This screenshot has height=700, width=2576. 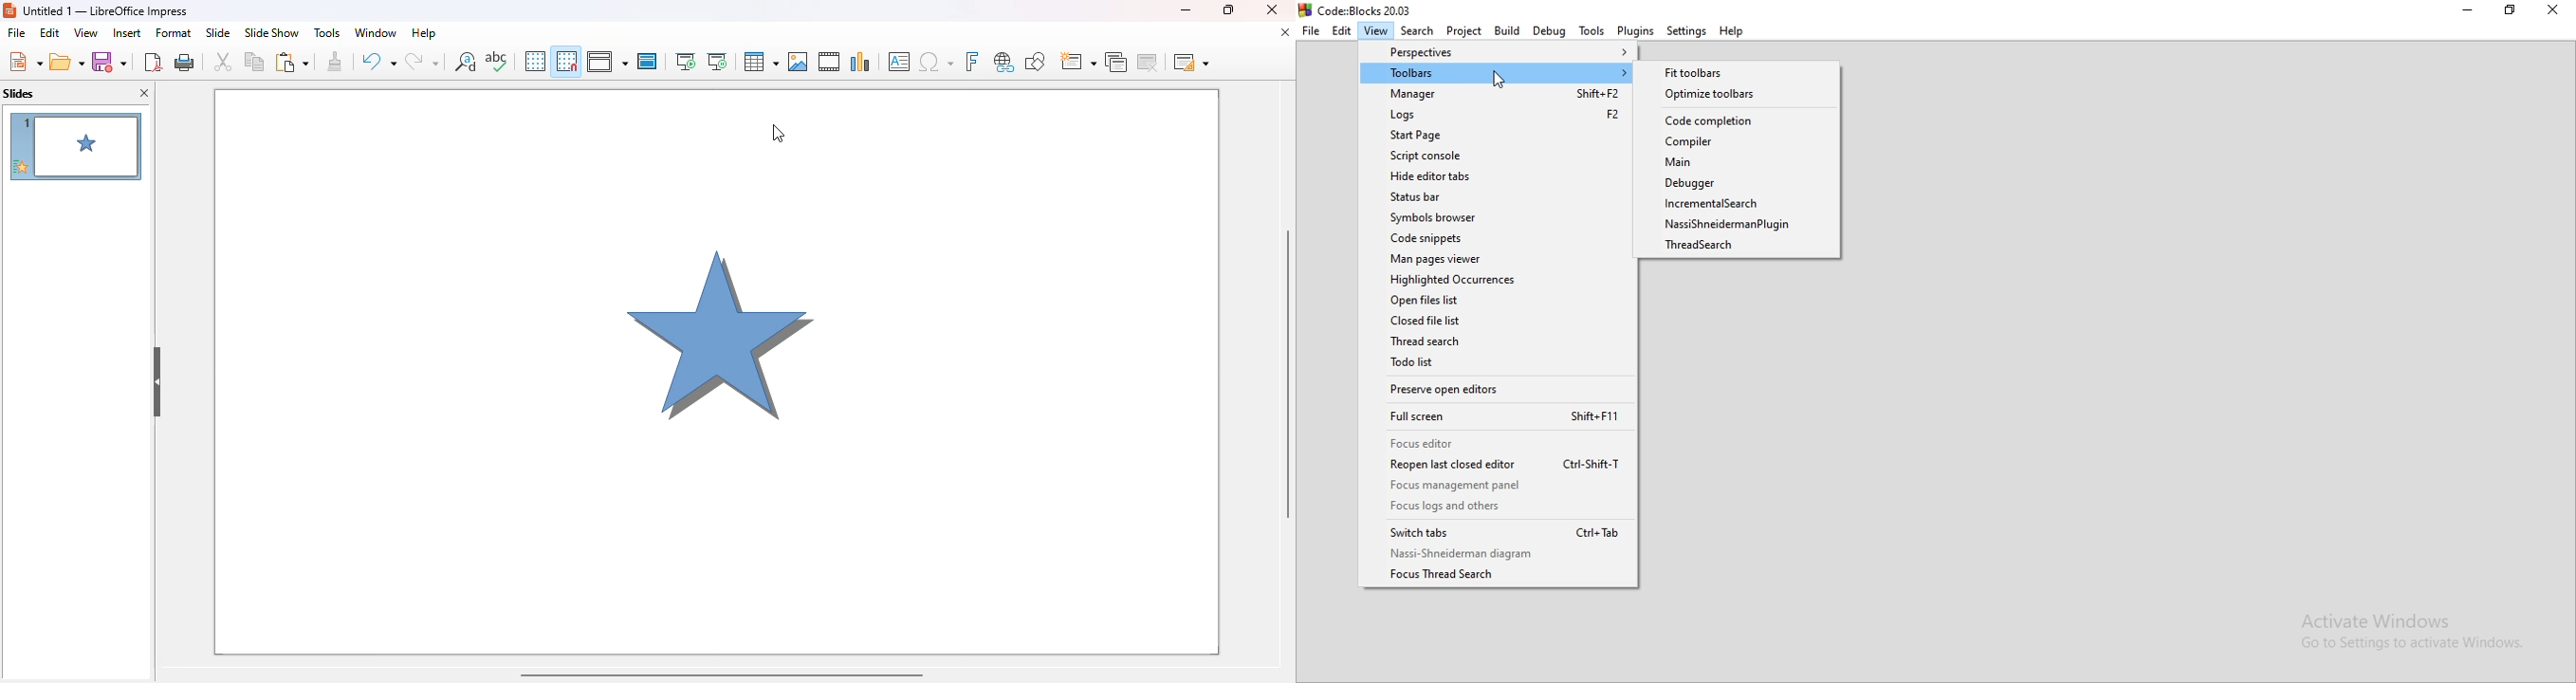 I want to click on Plugins , so click(x=1636, y=30).